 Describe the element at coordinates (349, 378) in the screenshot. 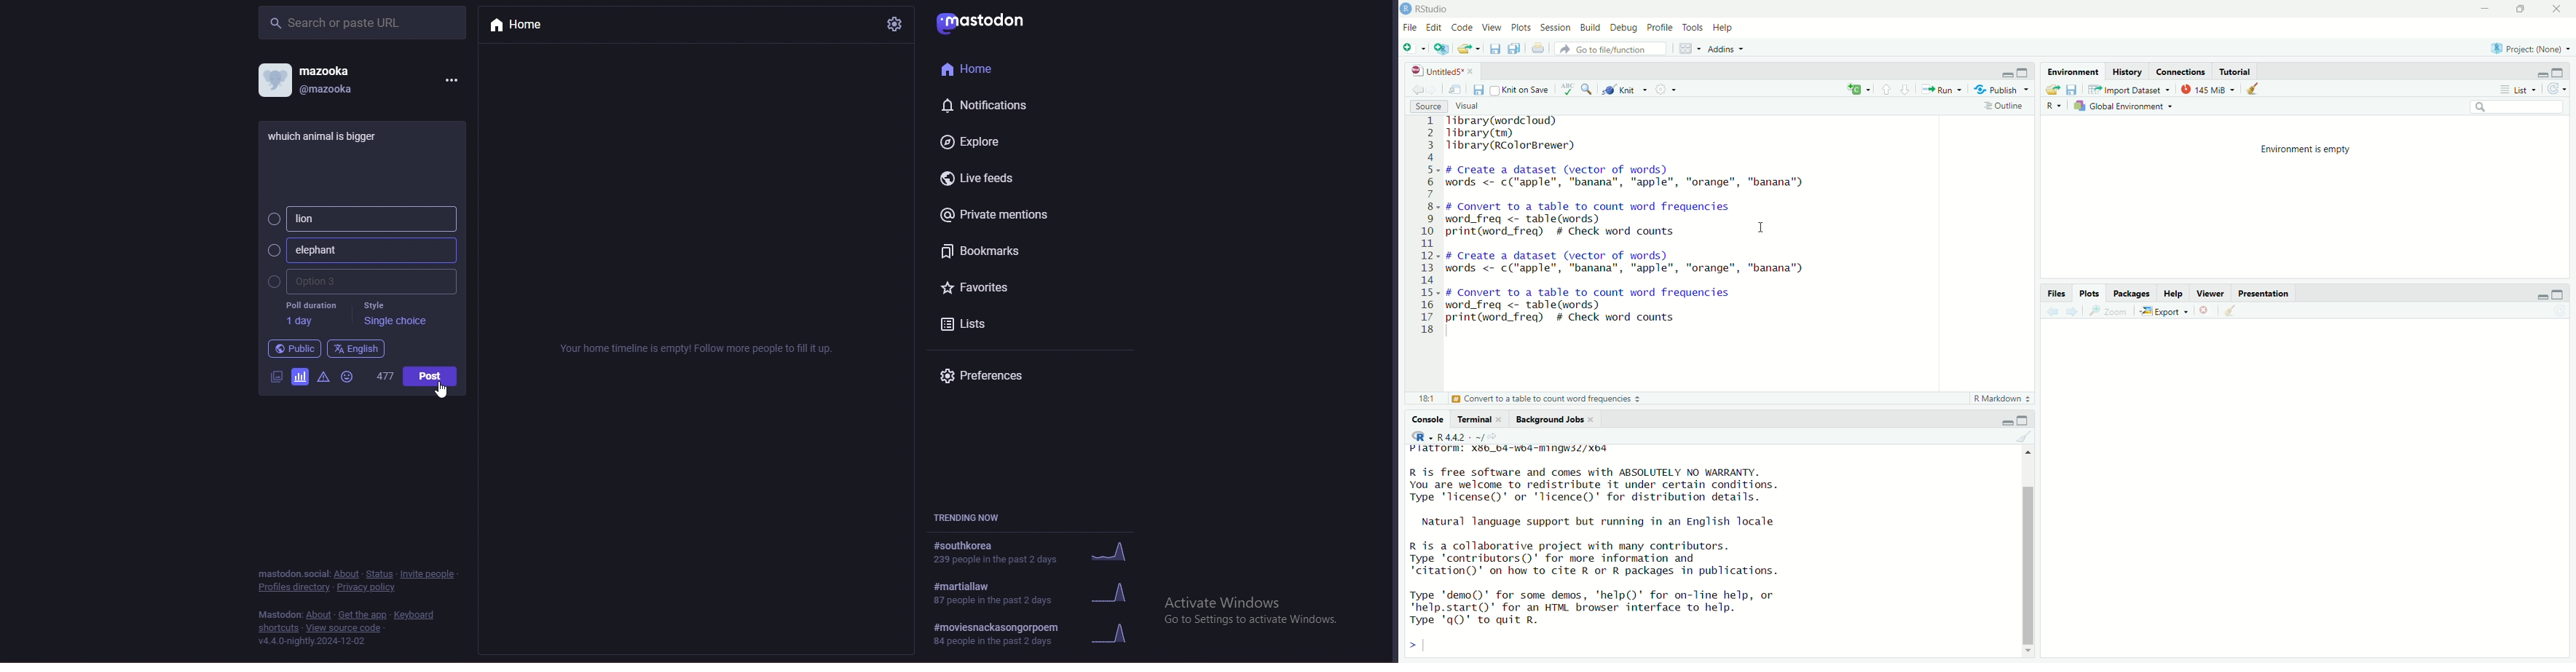

I see `emoji` at that location.